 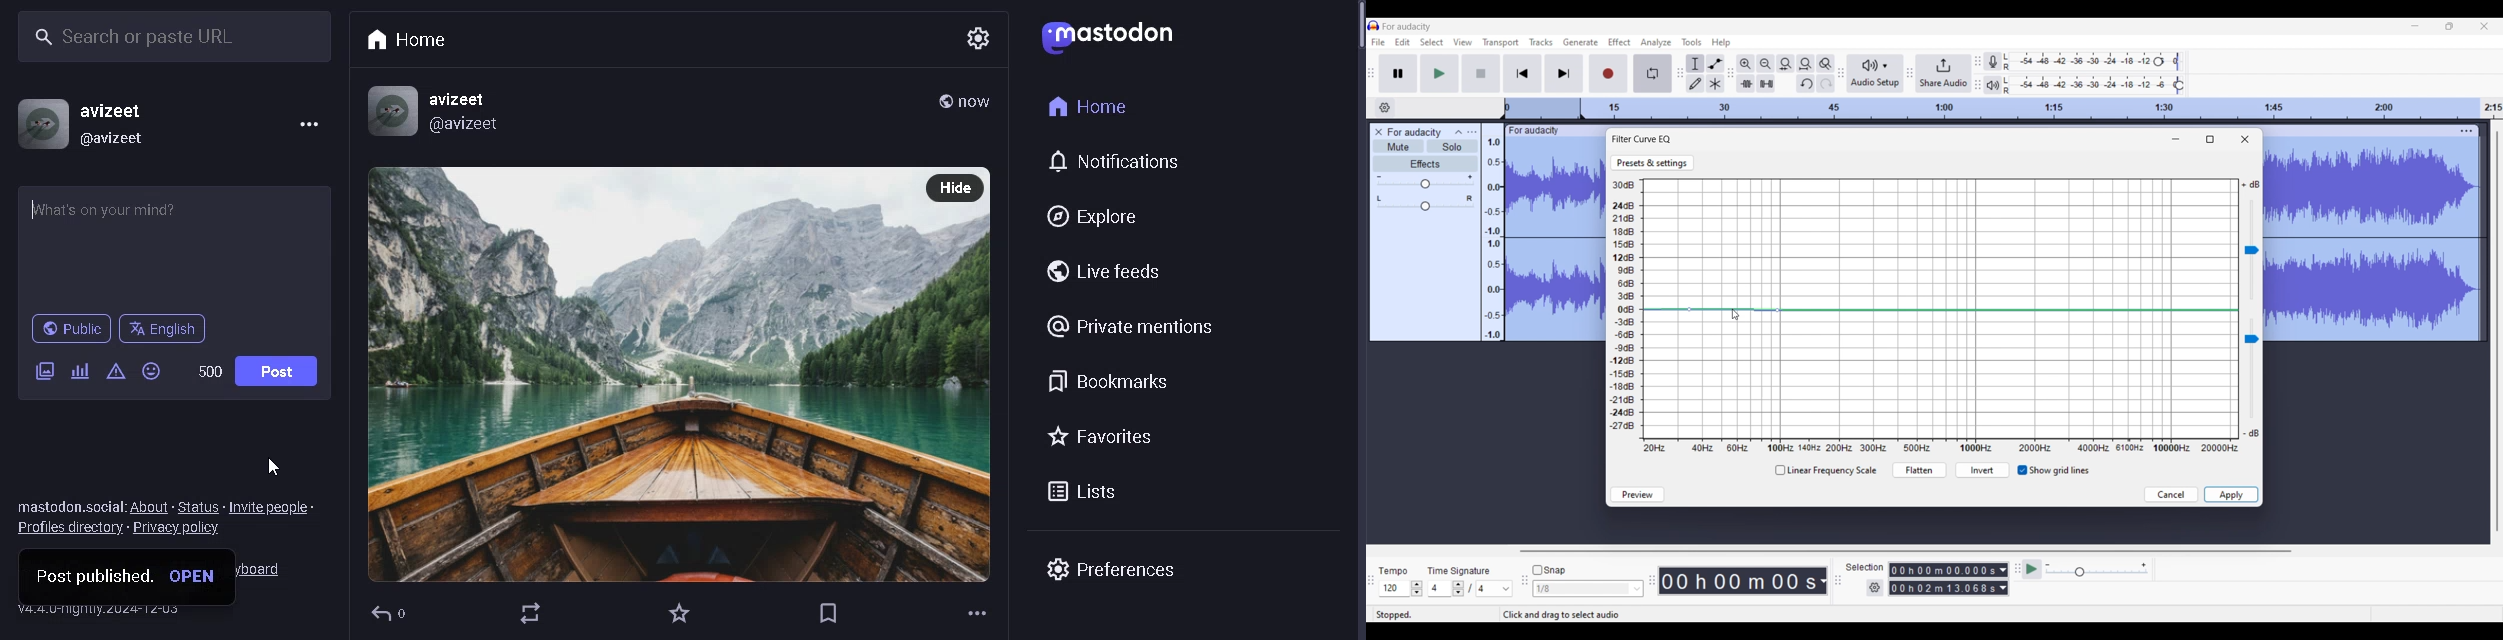 What do you see at coordinates (2097, 572) in the screenshot?
I see `Change playback speed` at bounding box center [2097, 572].